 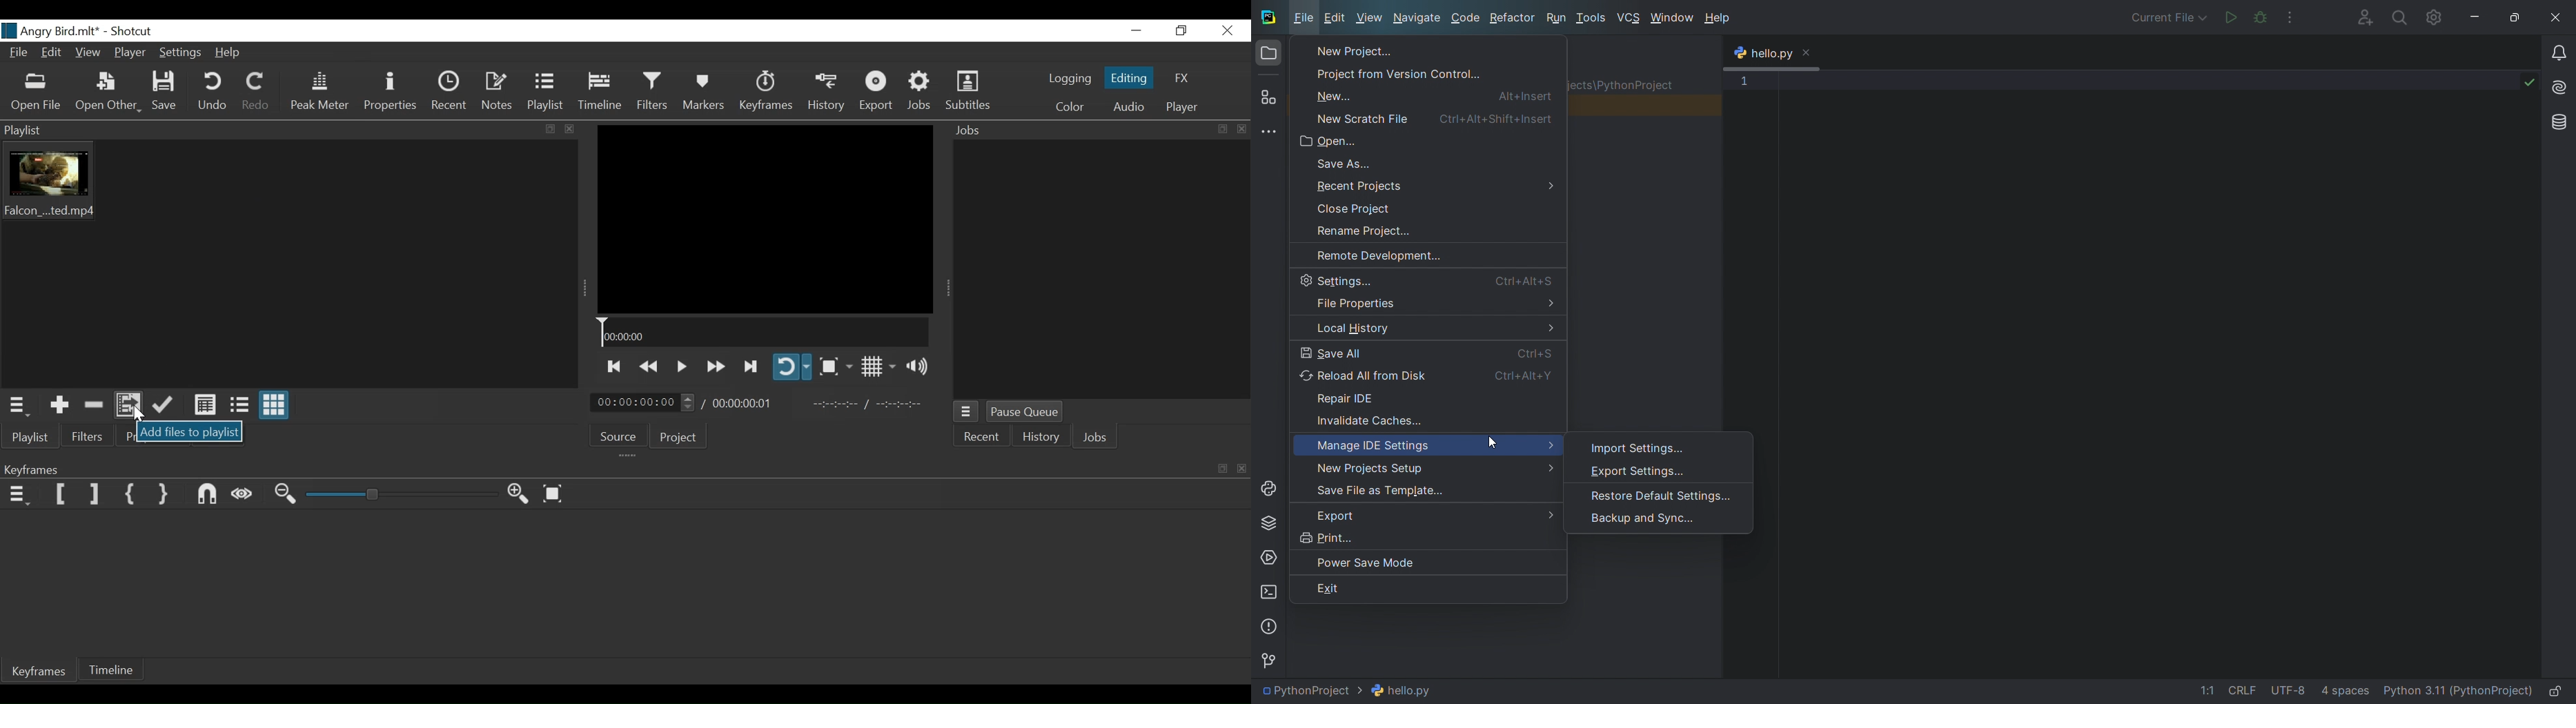 I want to click on Remove cut, so click(x=95, y=405).